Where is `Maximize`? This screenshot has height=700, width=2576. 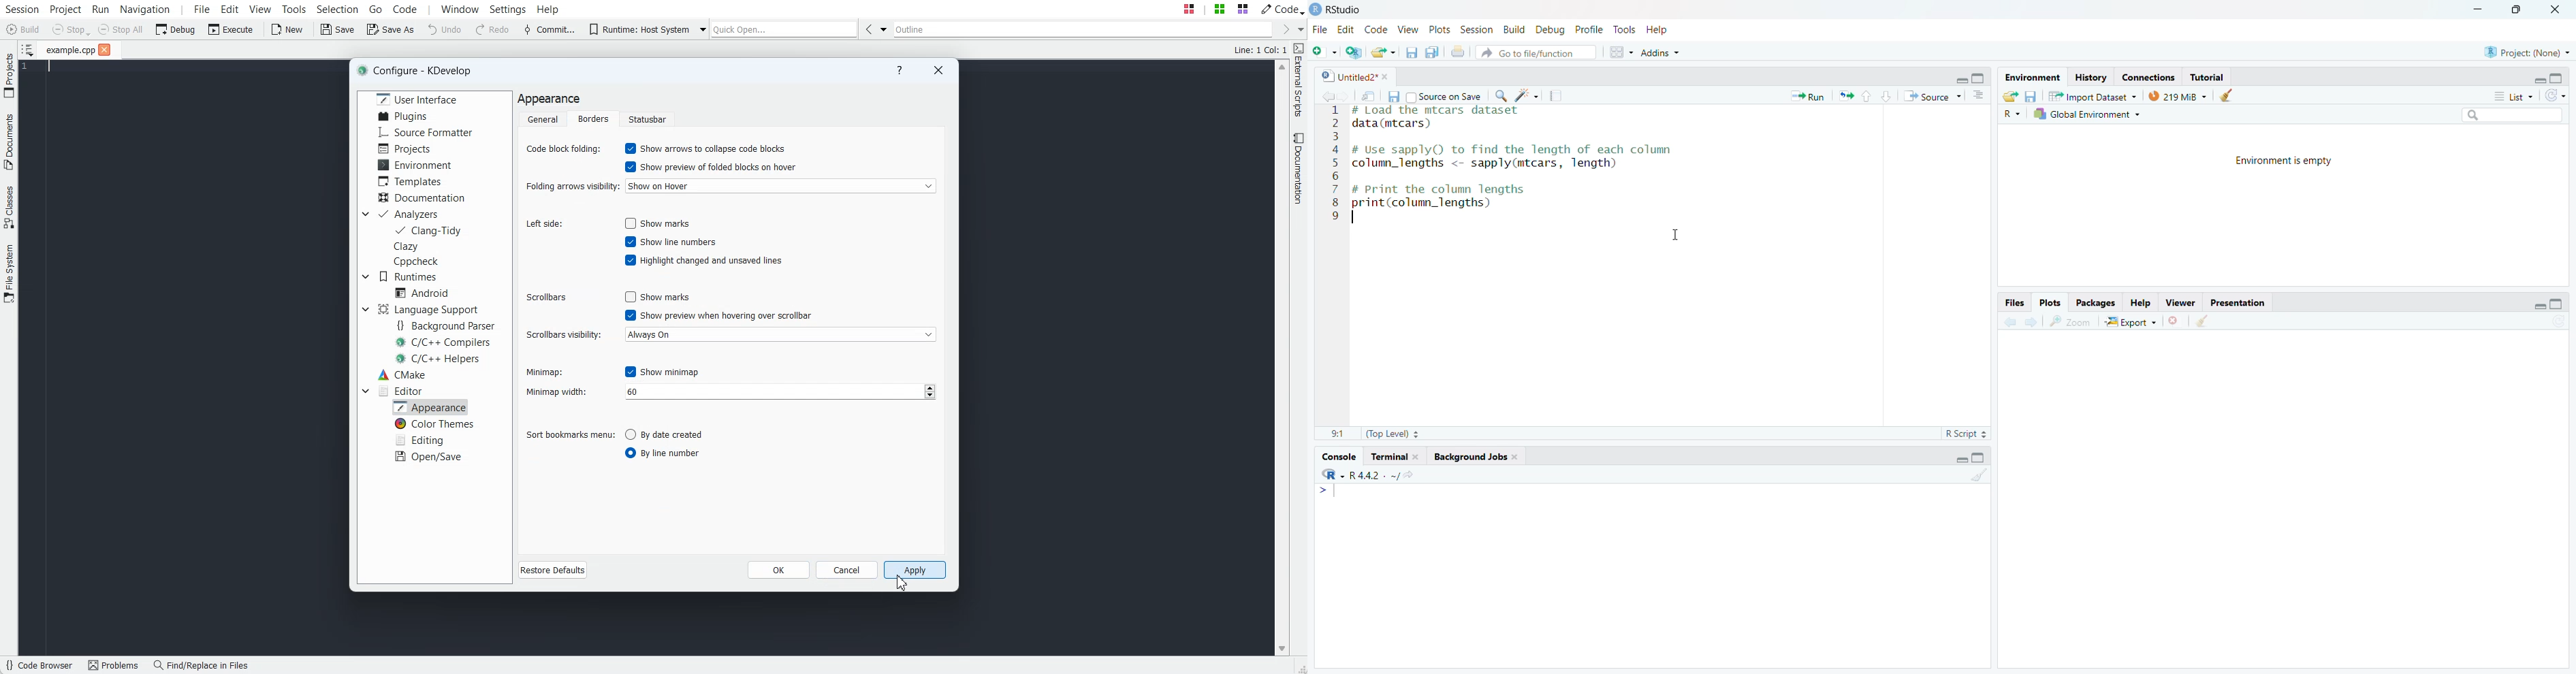 Maximize is located at coordinates (2520, 11).